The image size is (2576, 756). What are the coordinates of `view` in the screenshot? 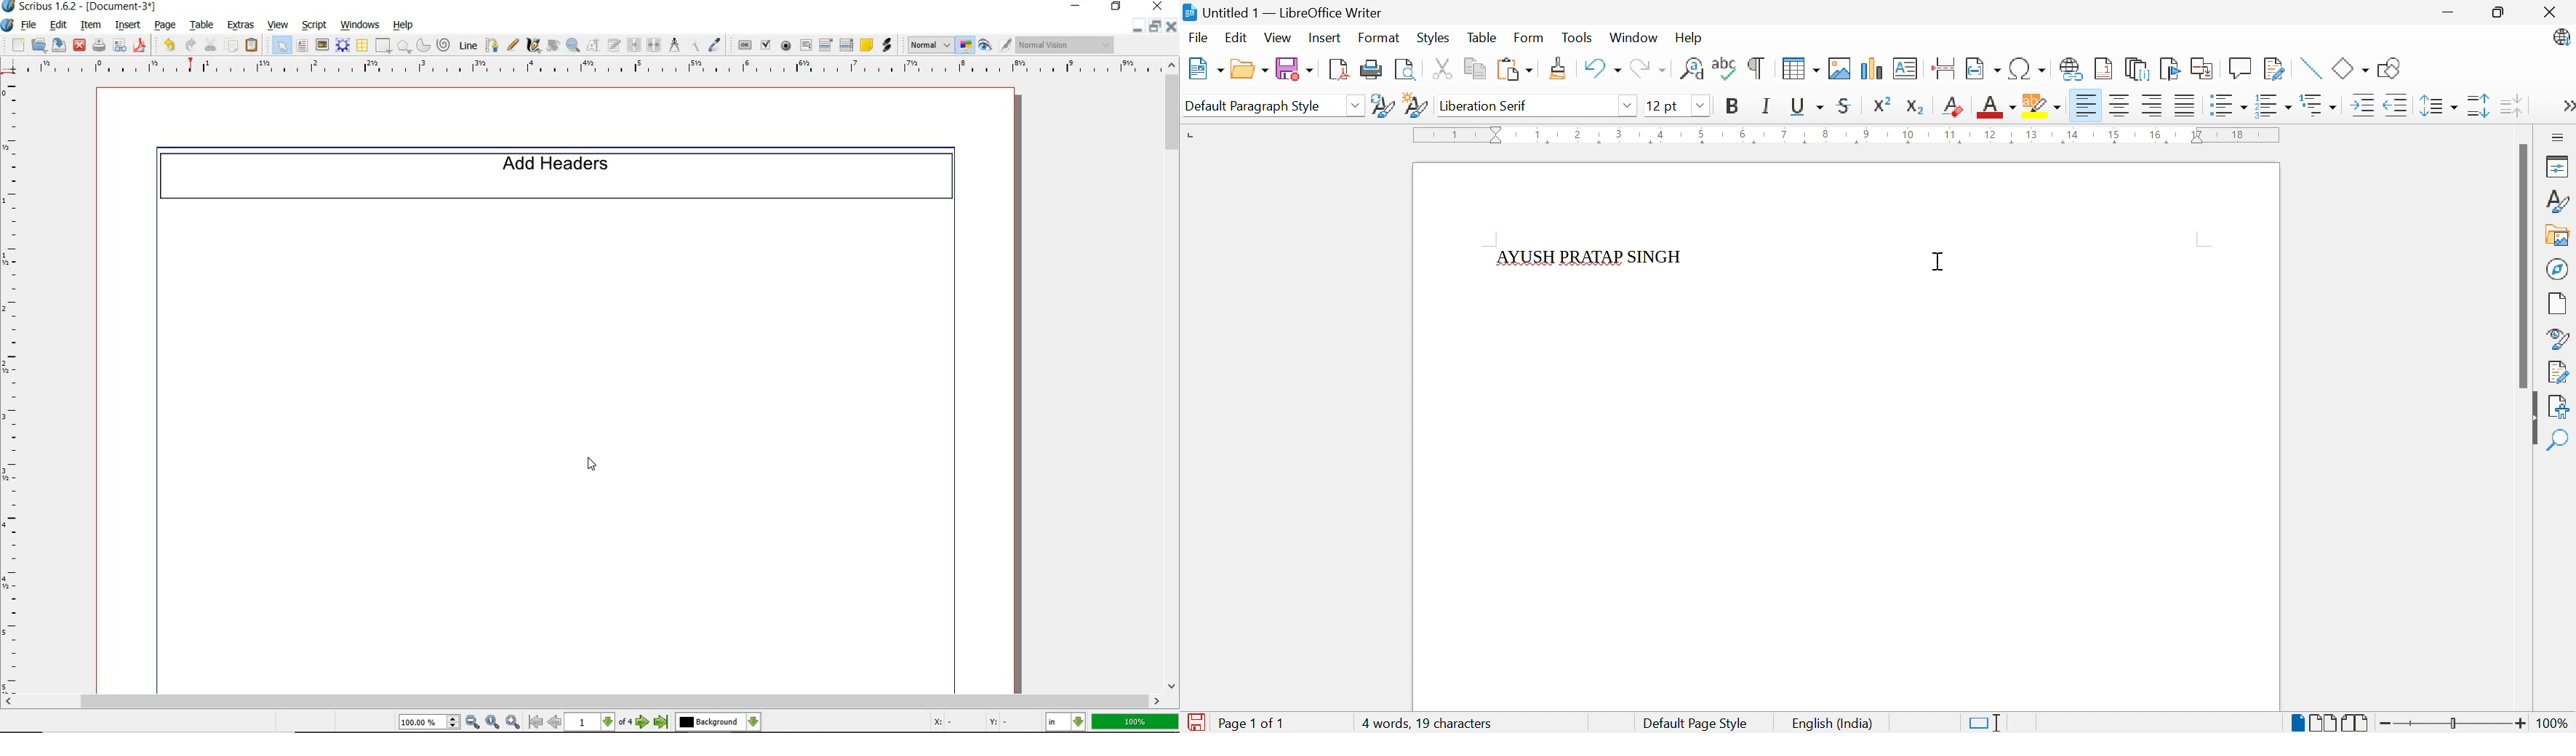 It's located at (278, 24).